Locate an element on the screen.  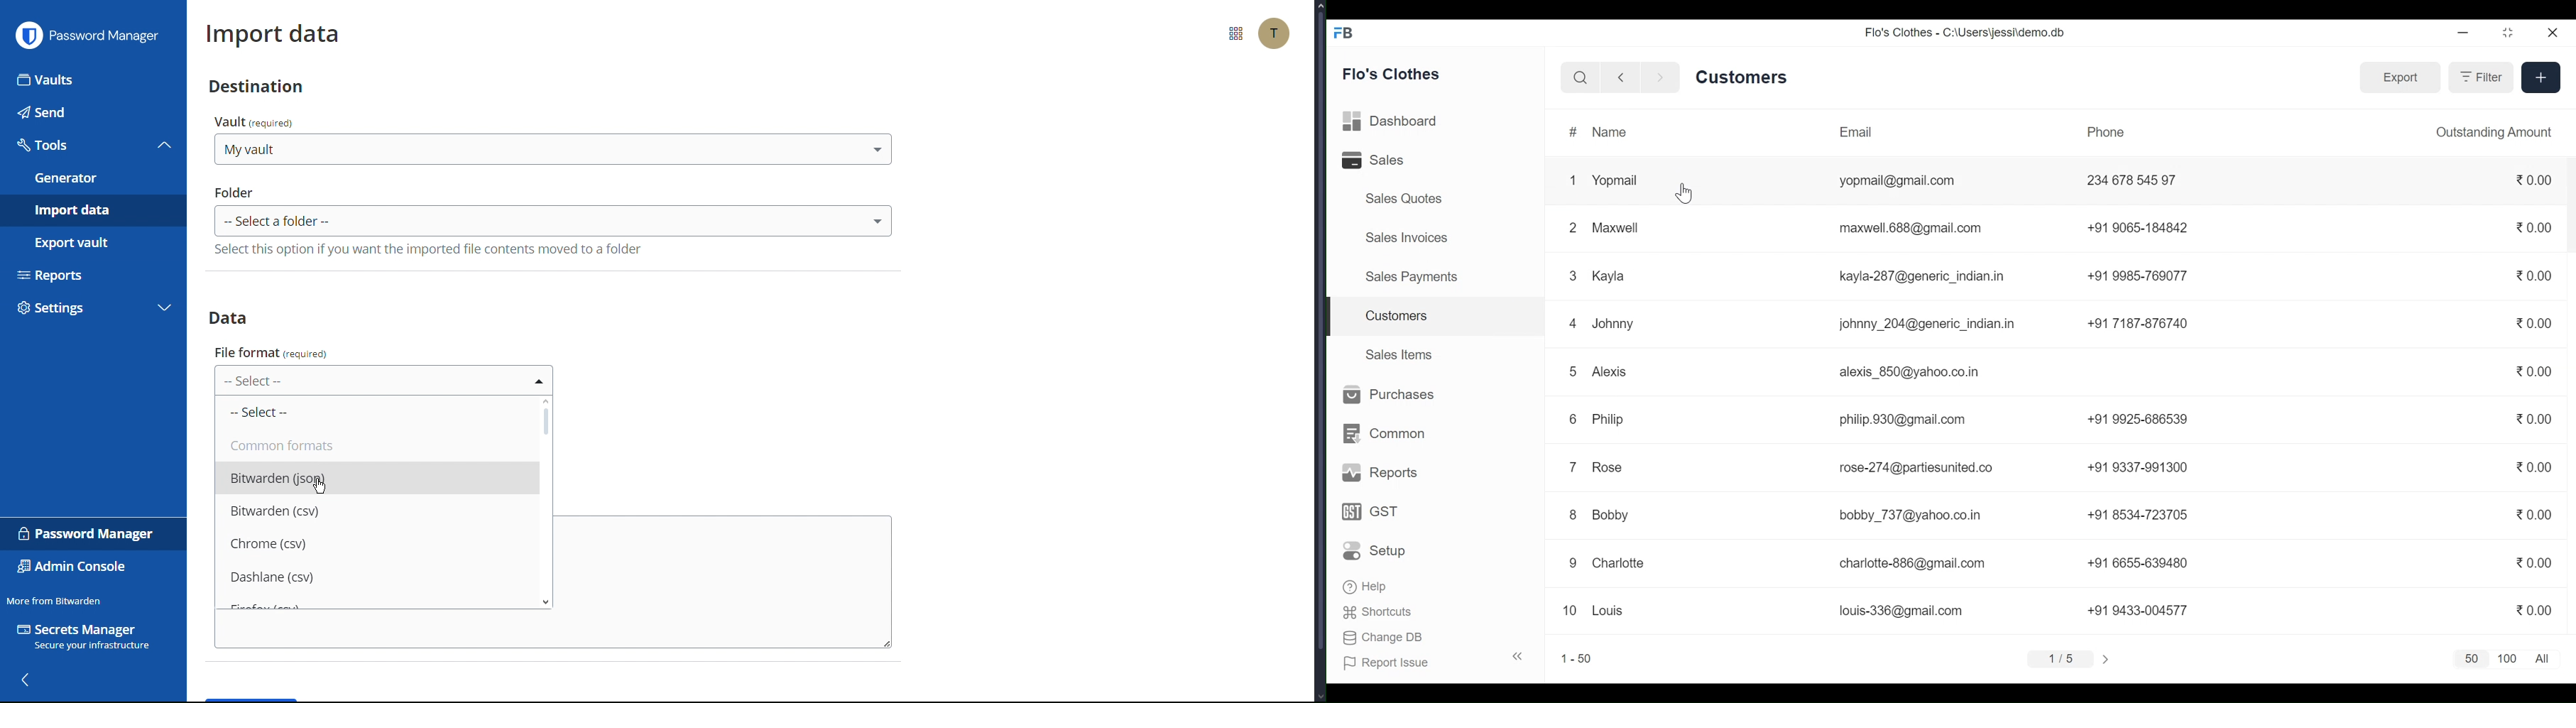
Philip is located at coordinates (1606, 419).